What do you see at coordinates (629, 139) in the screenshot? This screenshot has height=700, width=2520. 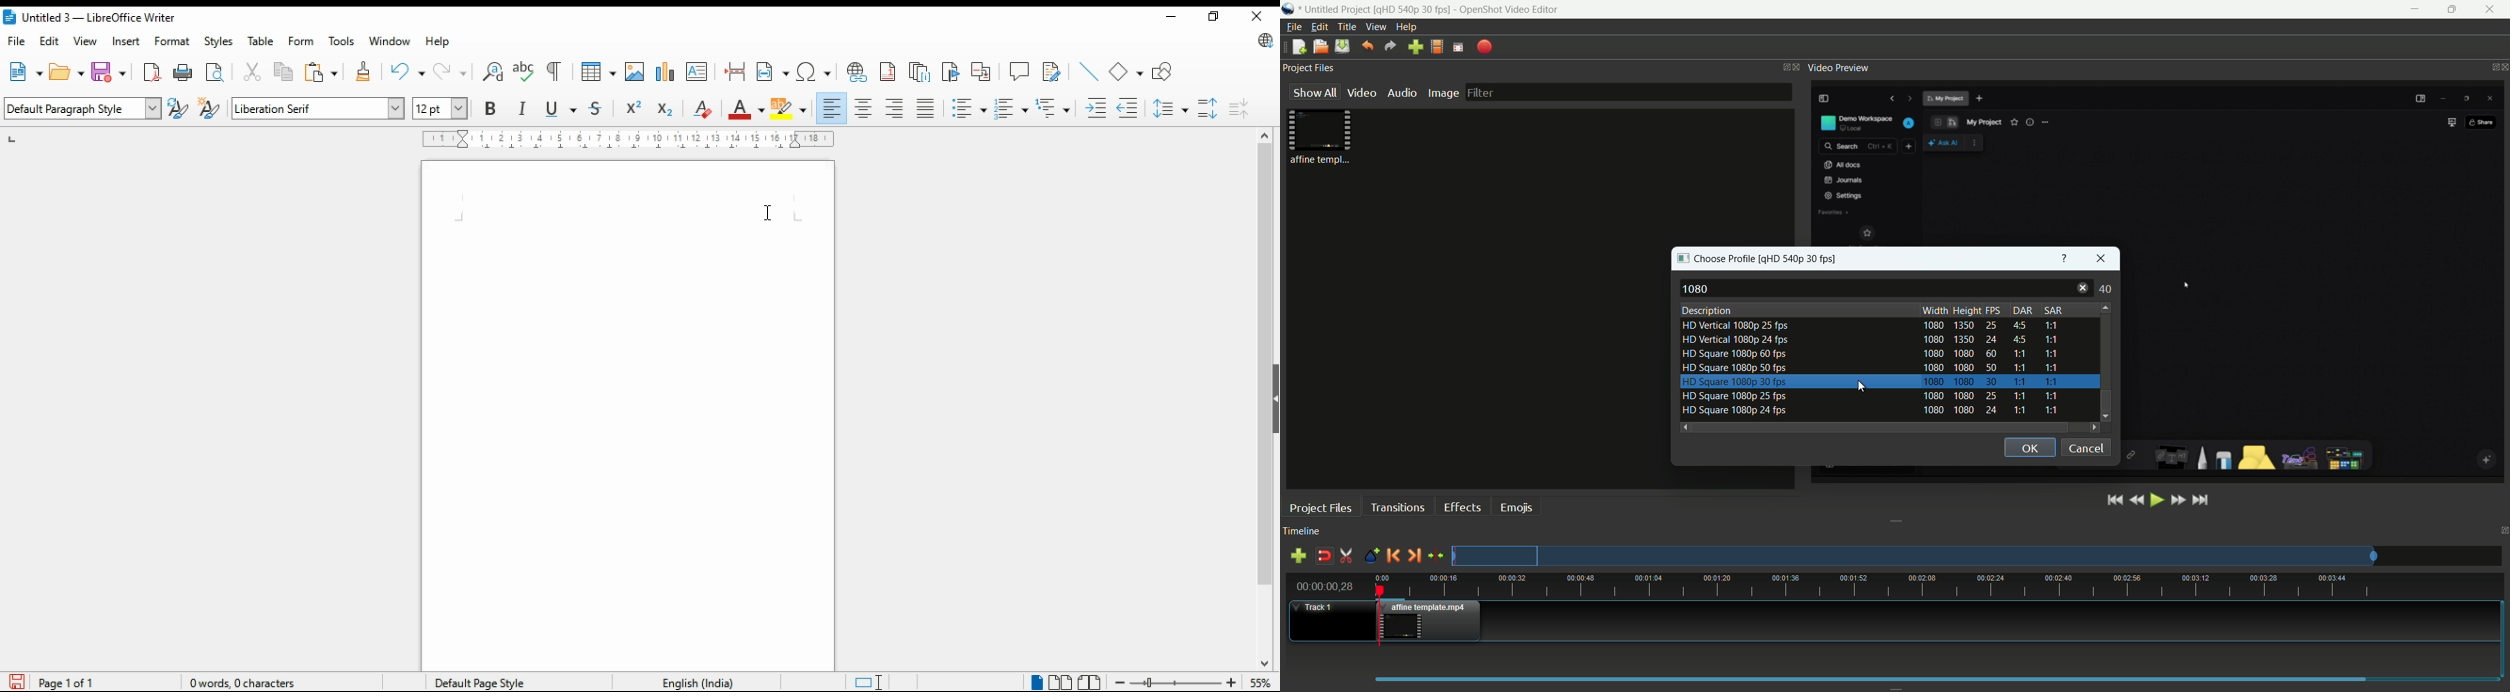 I see `ruler` at bounding box center [629, 139].